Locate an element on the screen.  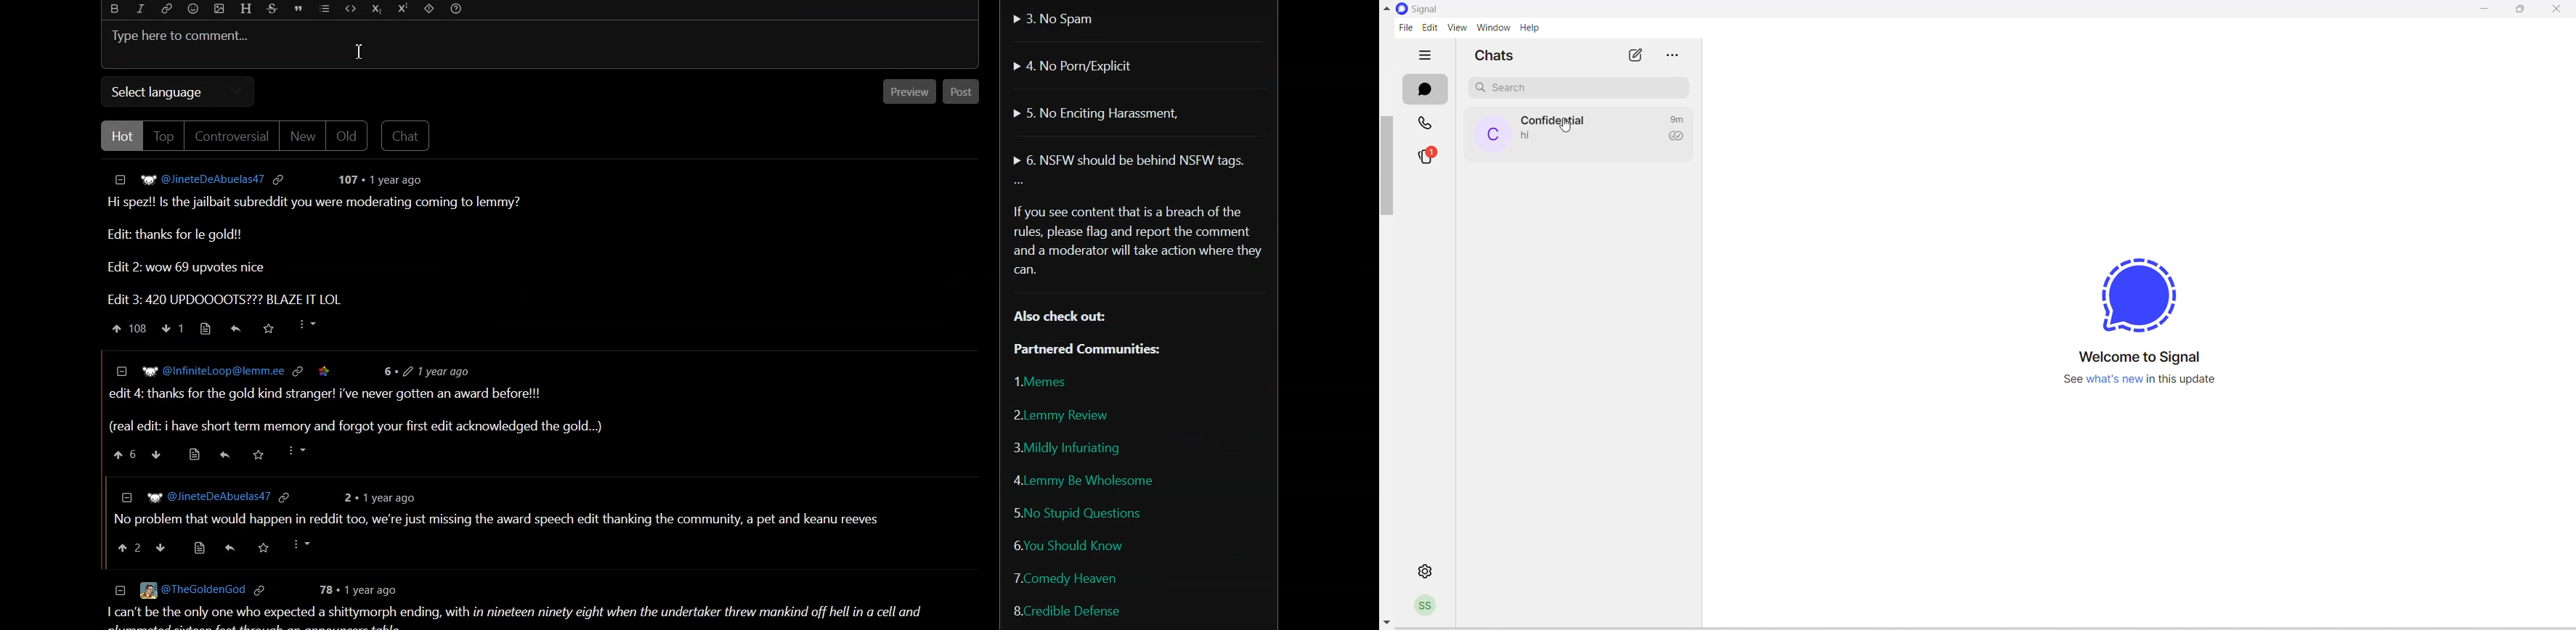
saved is located at coordinates (259, 455).